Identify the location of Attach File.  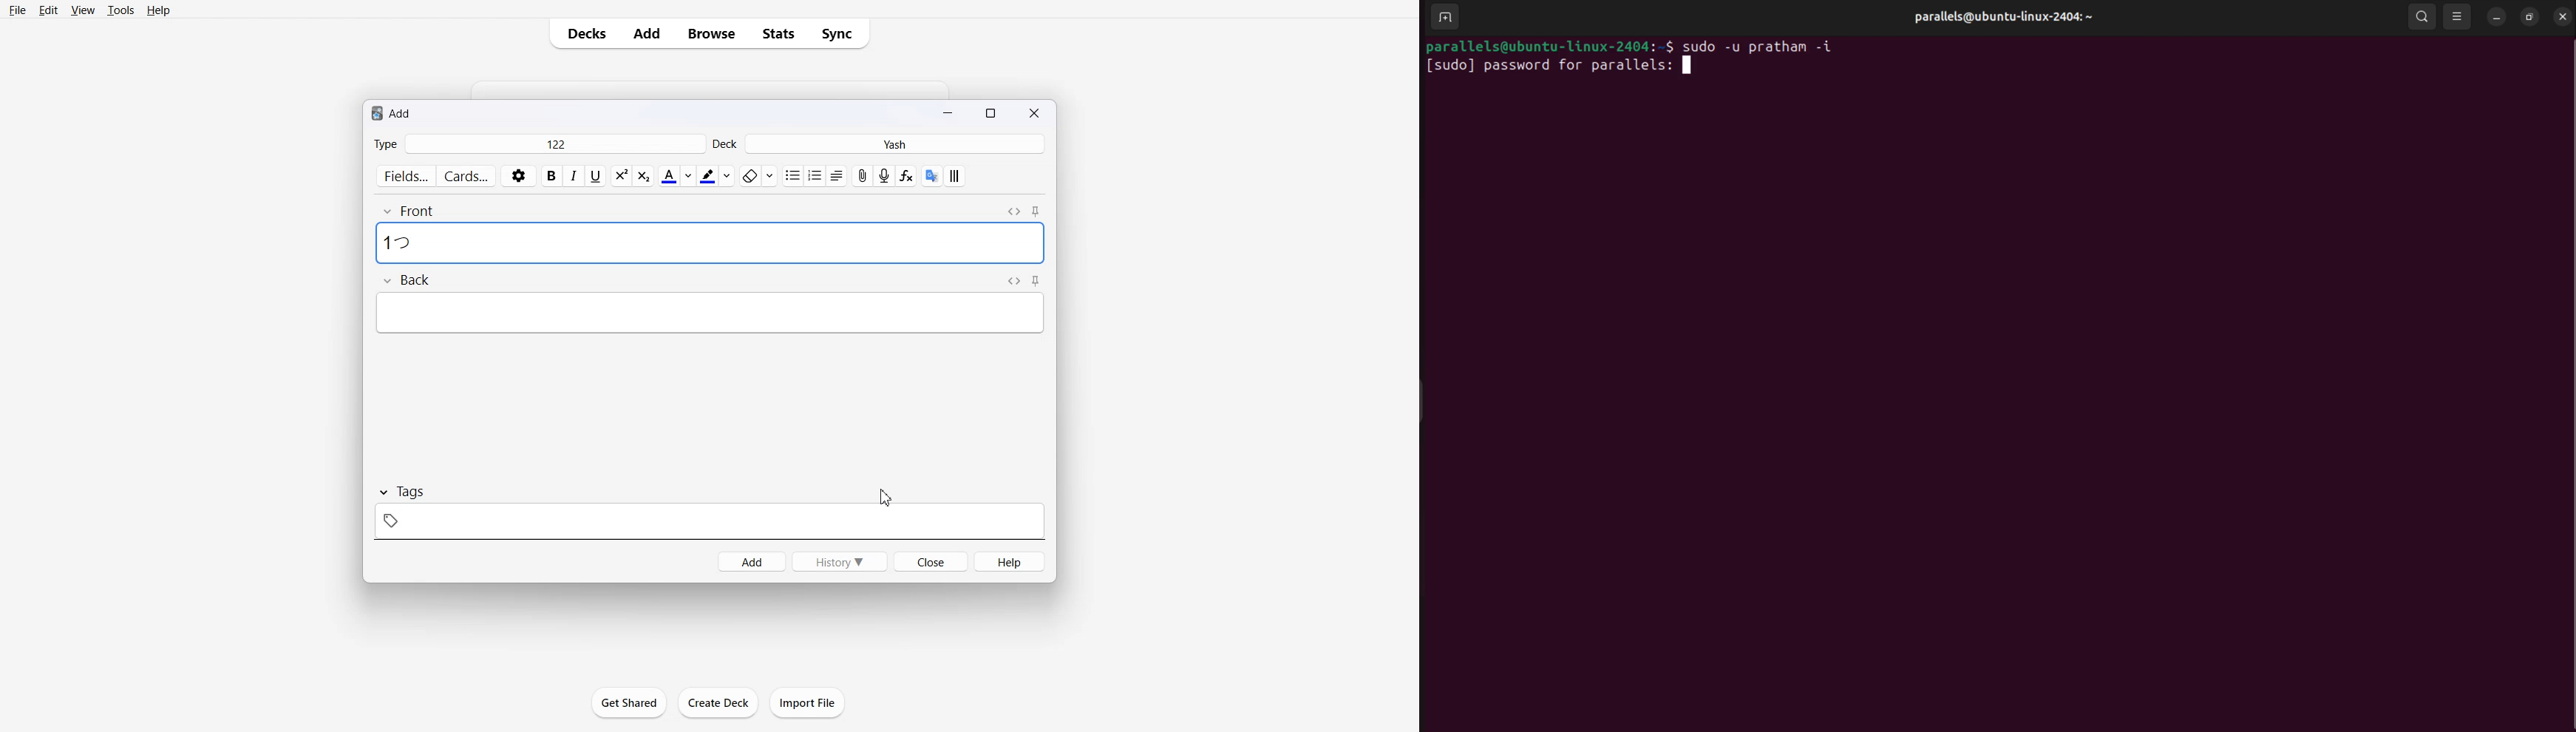
(863, 175).